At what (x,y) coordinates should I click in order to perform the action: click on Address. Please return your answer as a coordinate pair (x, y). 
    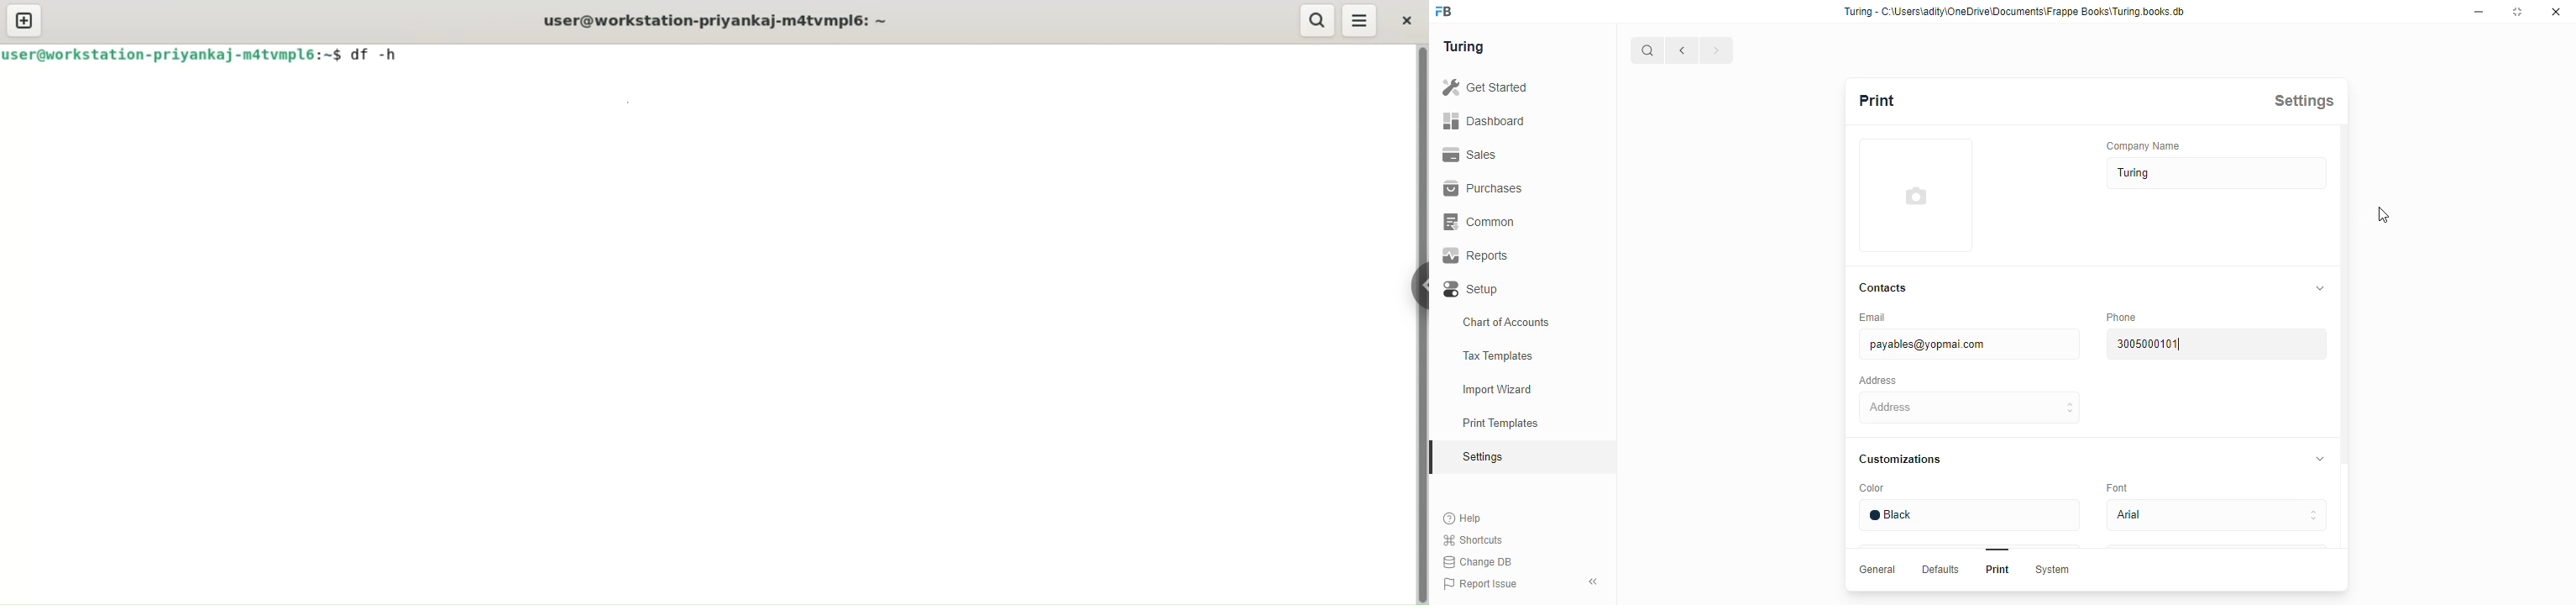
    Looking at the image, I should click on (1881, 380).